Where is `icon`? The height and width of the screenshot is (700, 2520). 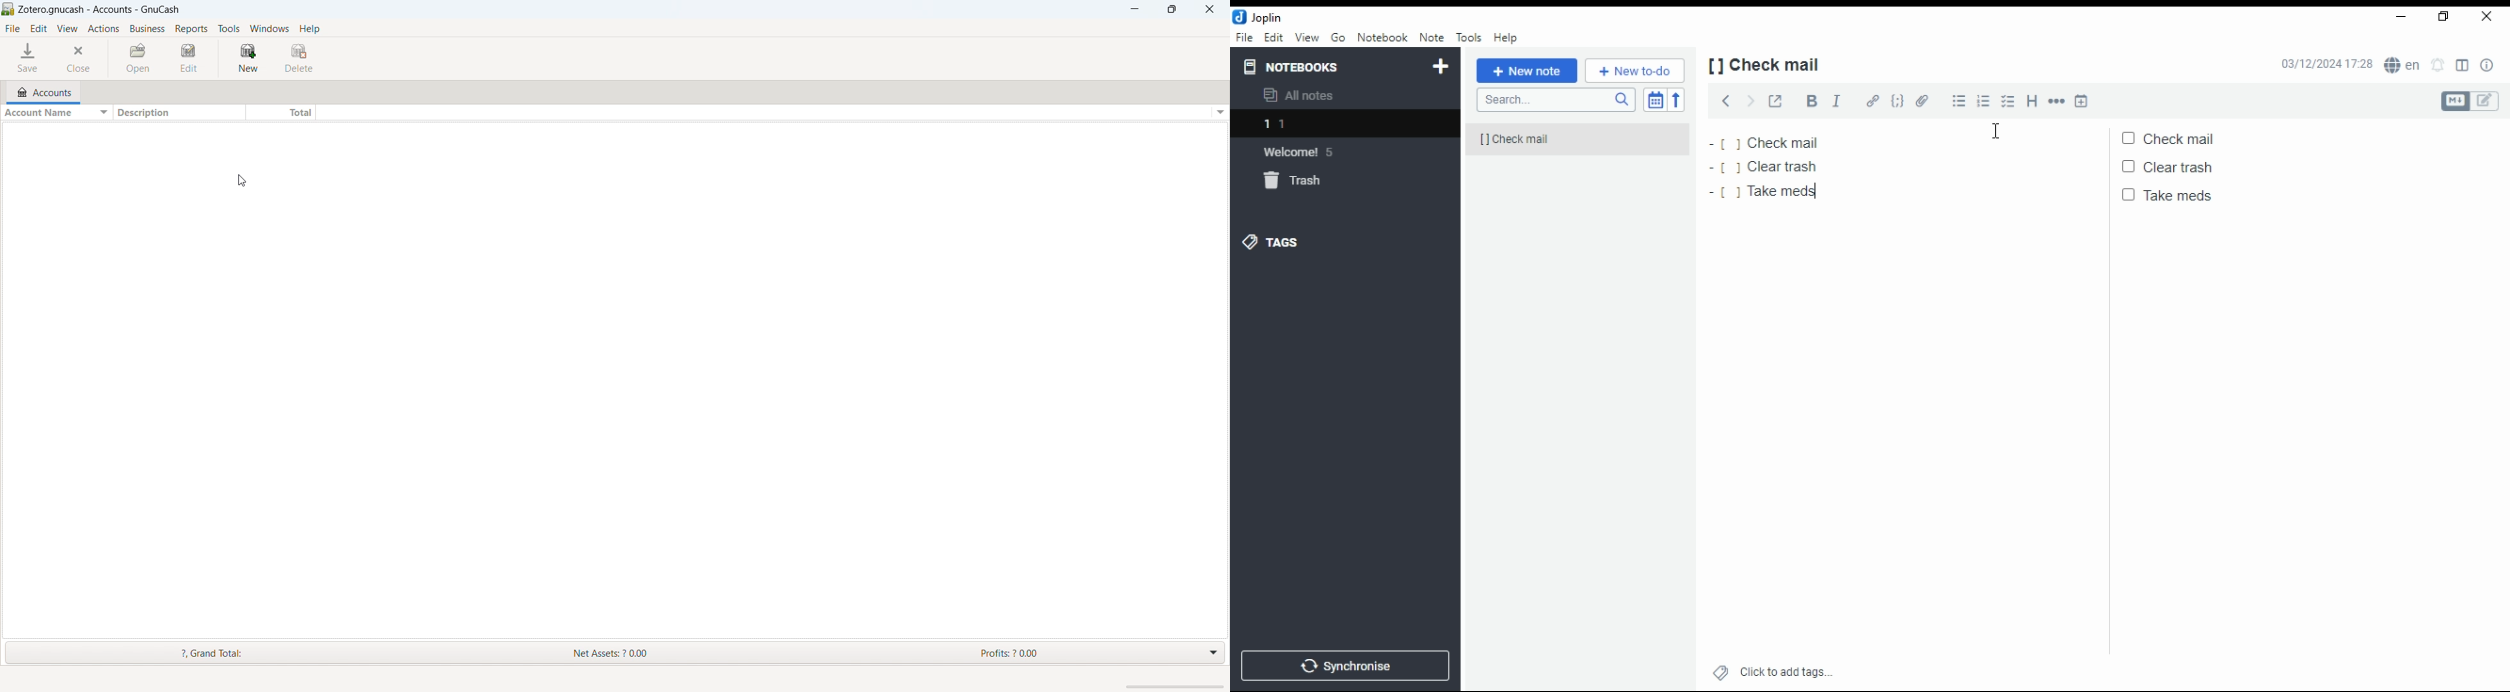 icon is located at coordinates (1258, 16).